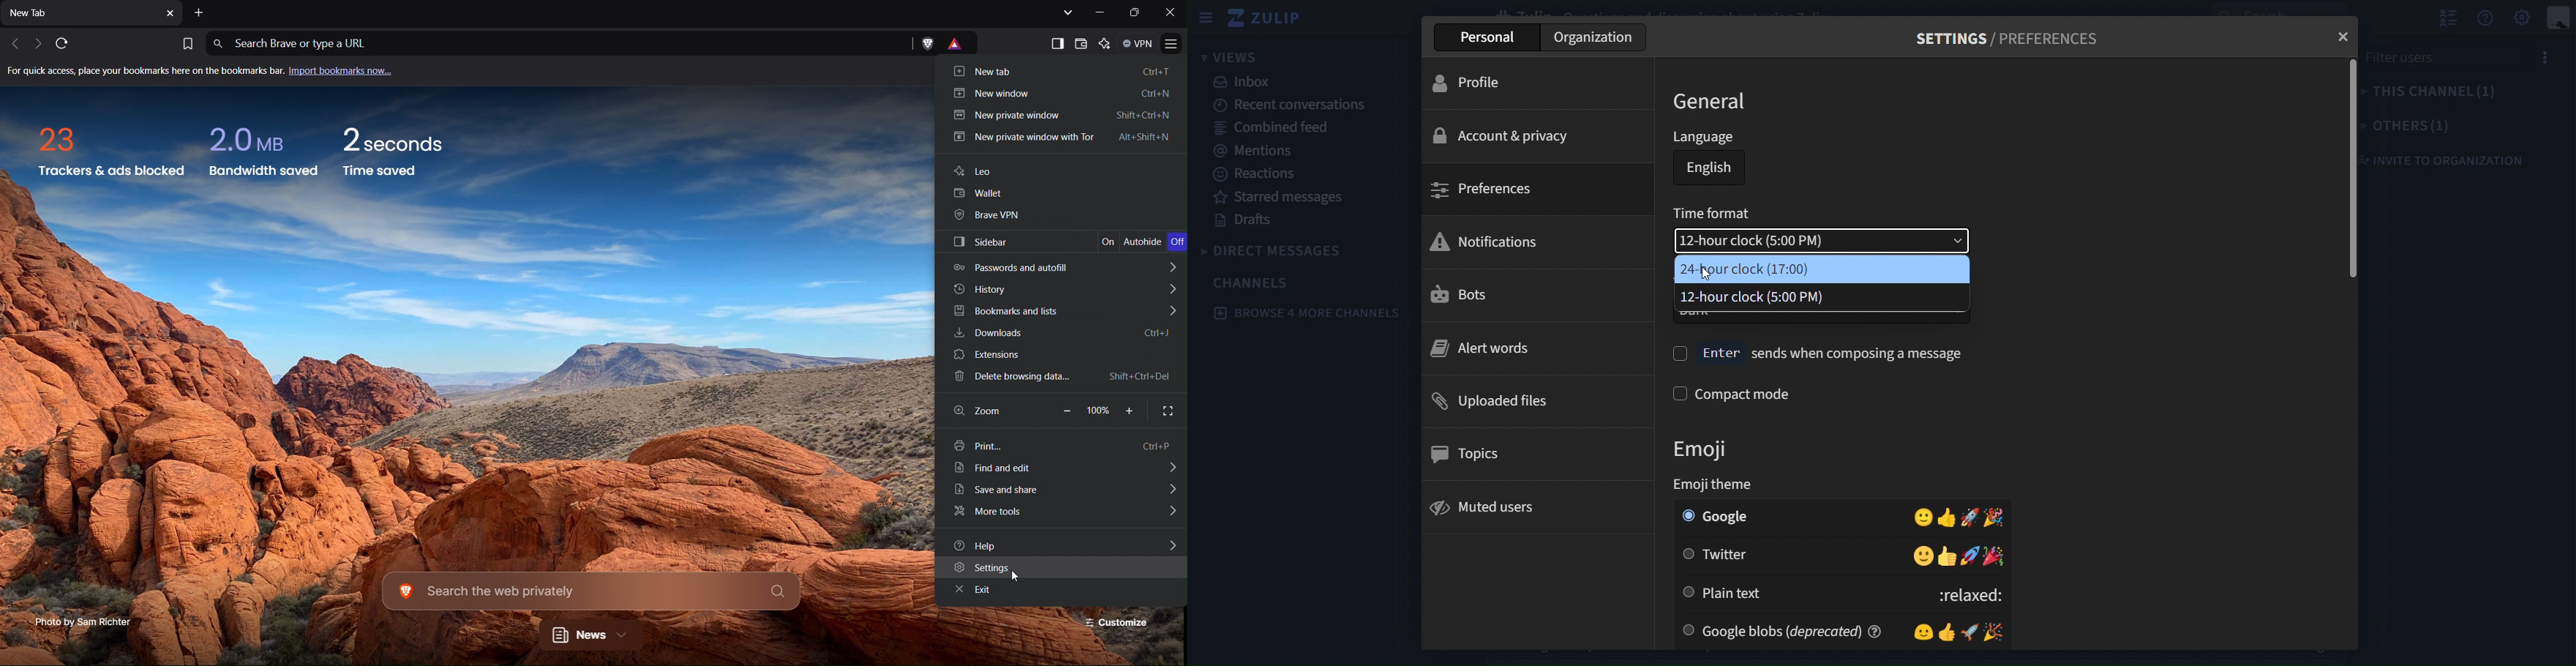  Describe the element at coordinates (1528, 189) in the screenshot. I see `preferences` at that location.